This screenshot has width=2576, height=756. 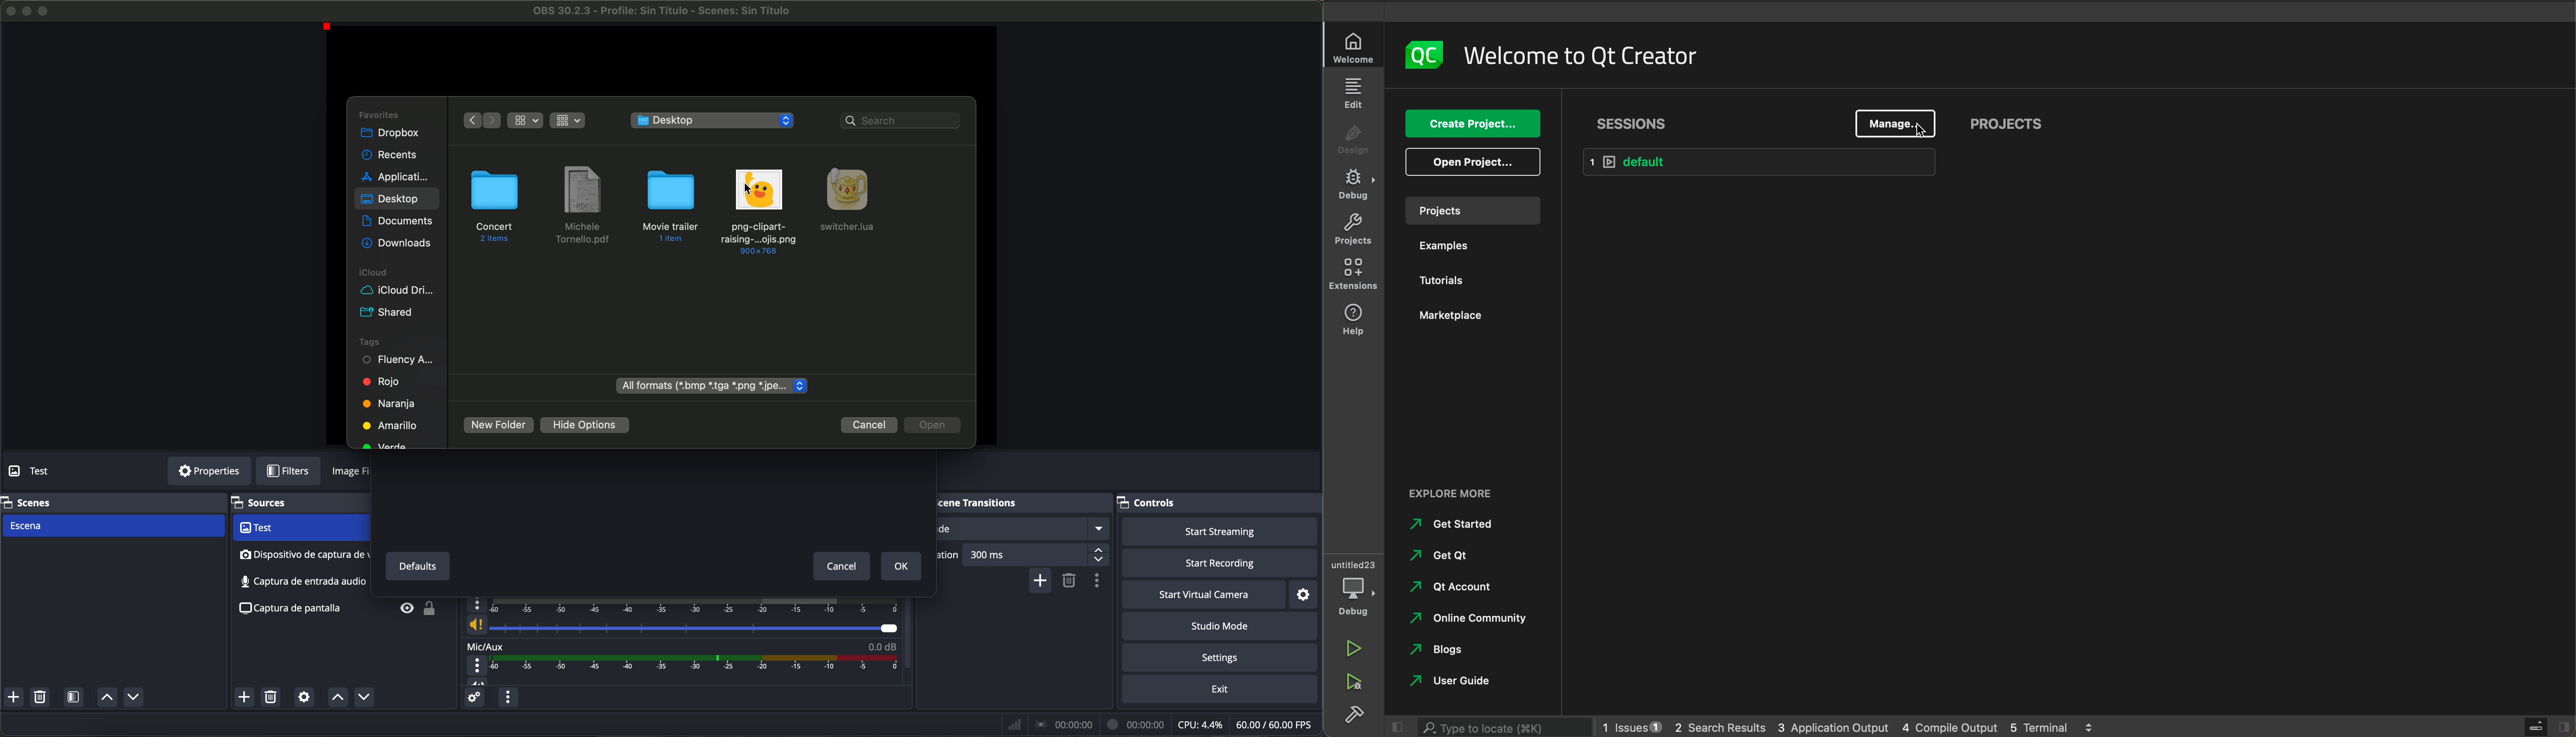 I want to click on video capture device, so click(x=299, y=528).